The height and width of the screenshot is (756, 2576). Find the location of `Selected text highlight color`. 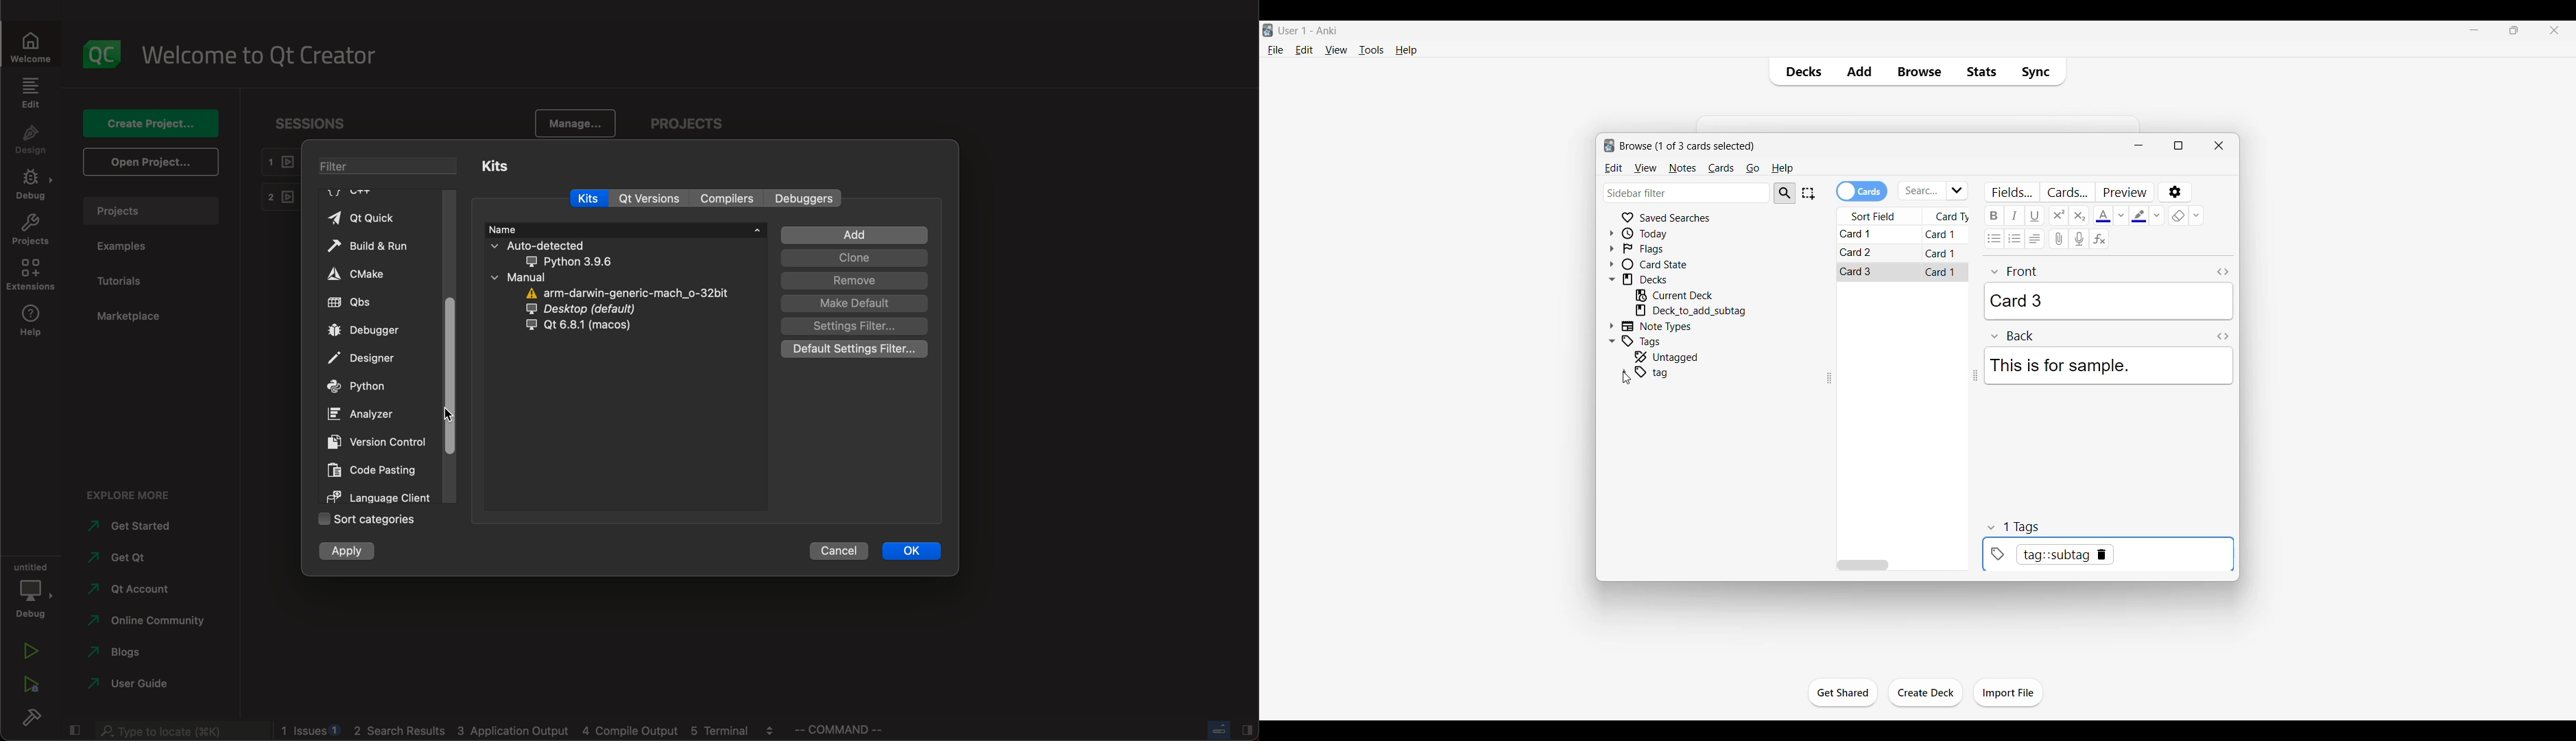

Selected text highlight color is located at coordinates (2139, 215).